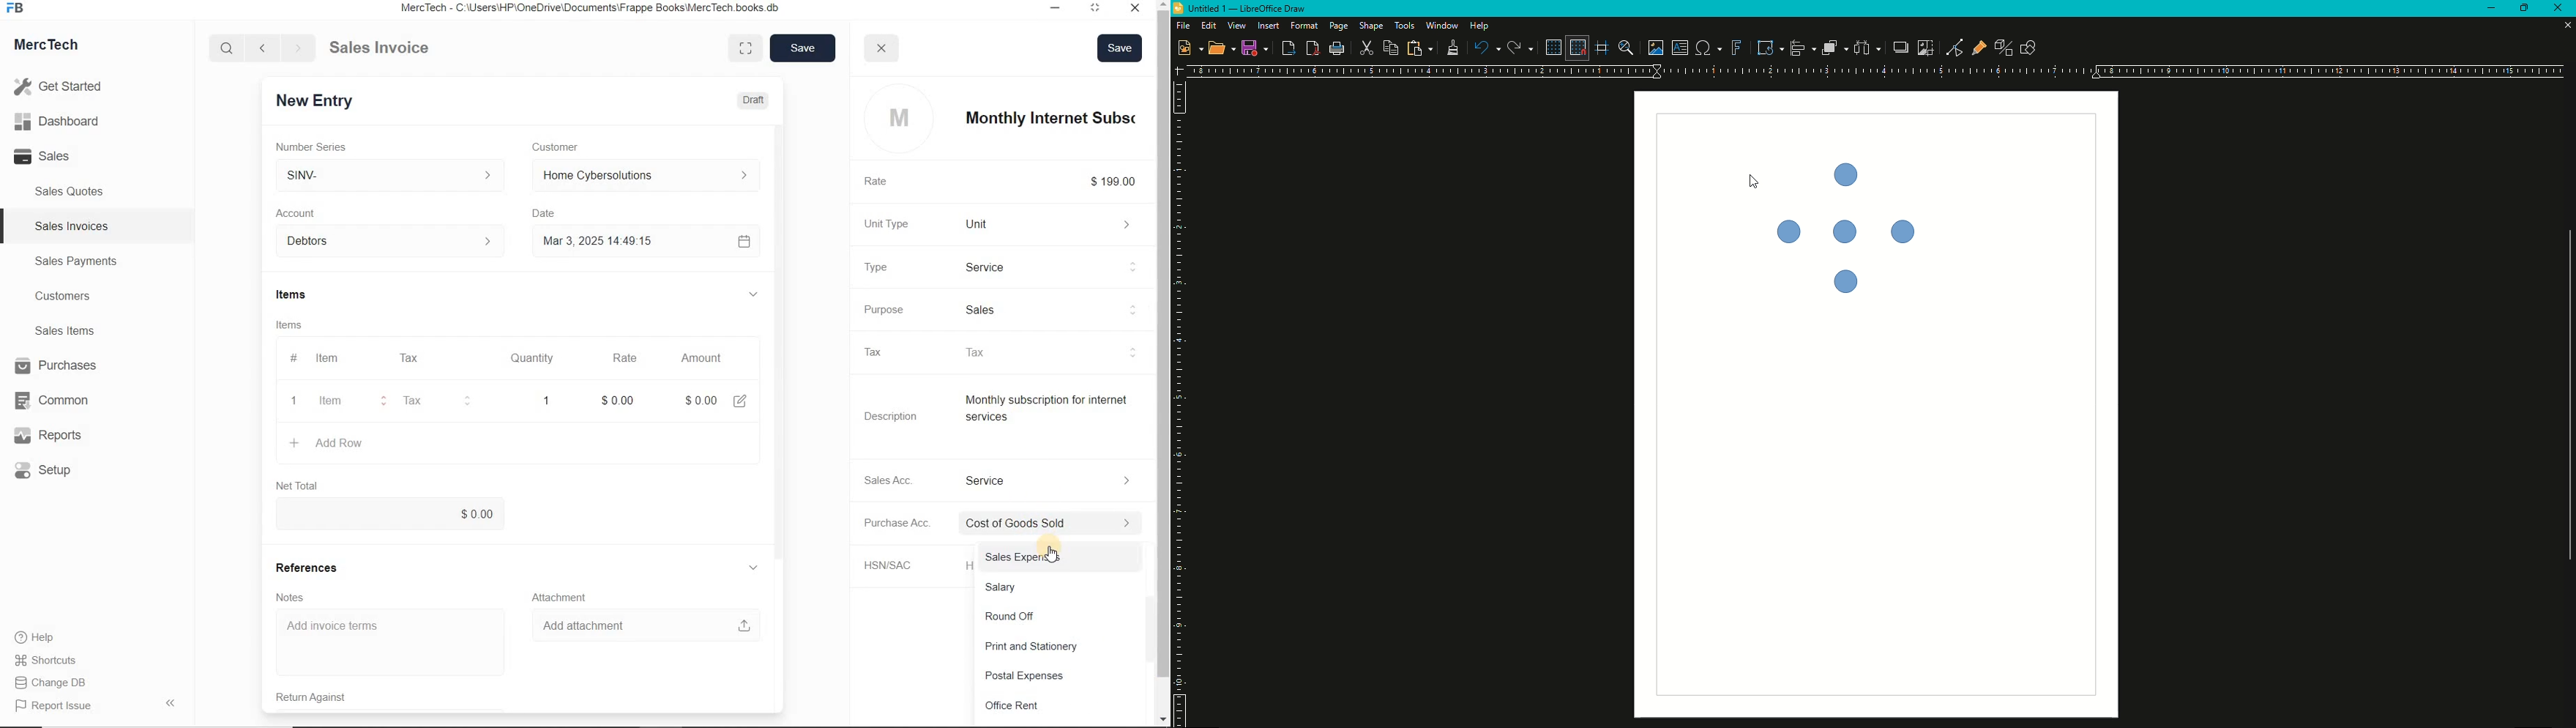 The image size is (2576, 728). What do you see at coordinates (1220, 50) in the screenshot?
I see `Open` at bounding box center [1220, 50].